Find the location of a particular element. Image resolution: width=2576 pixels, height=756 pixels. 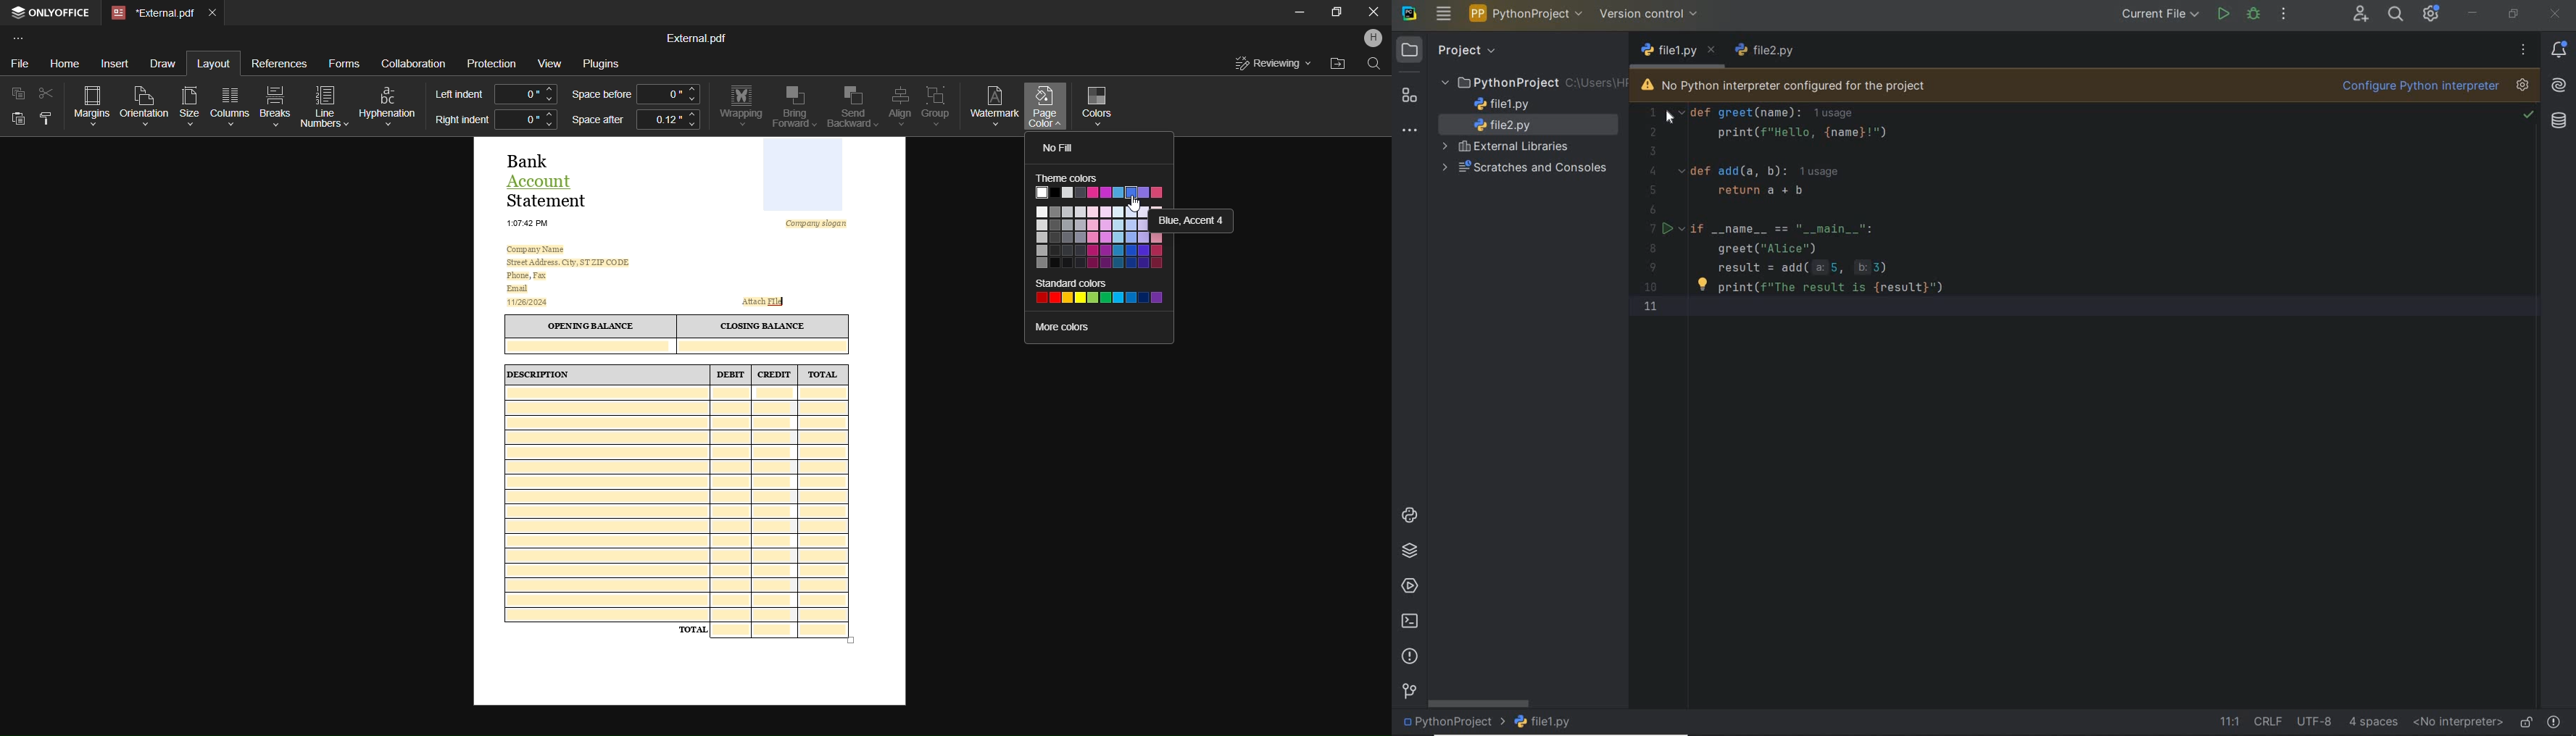

Forms is located at coordinates (344, 62).